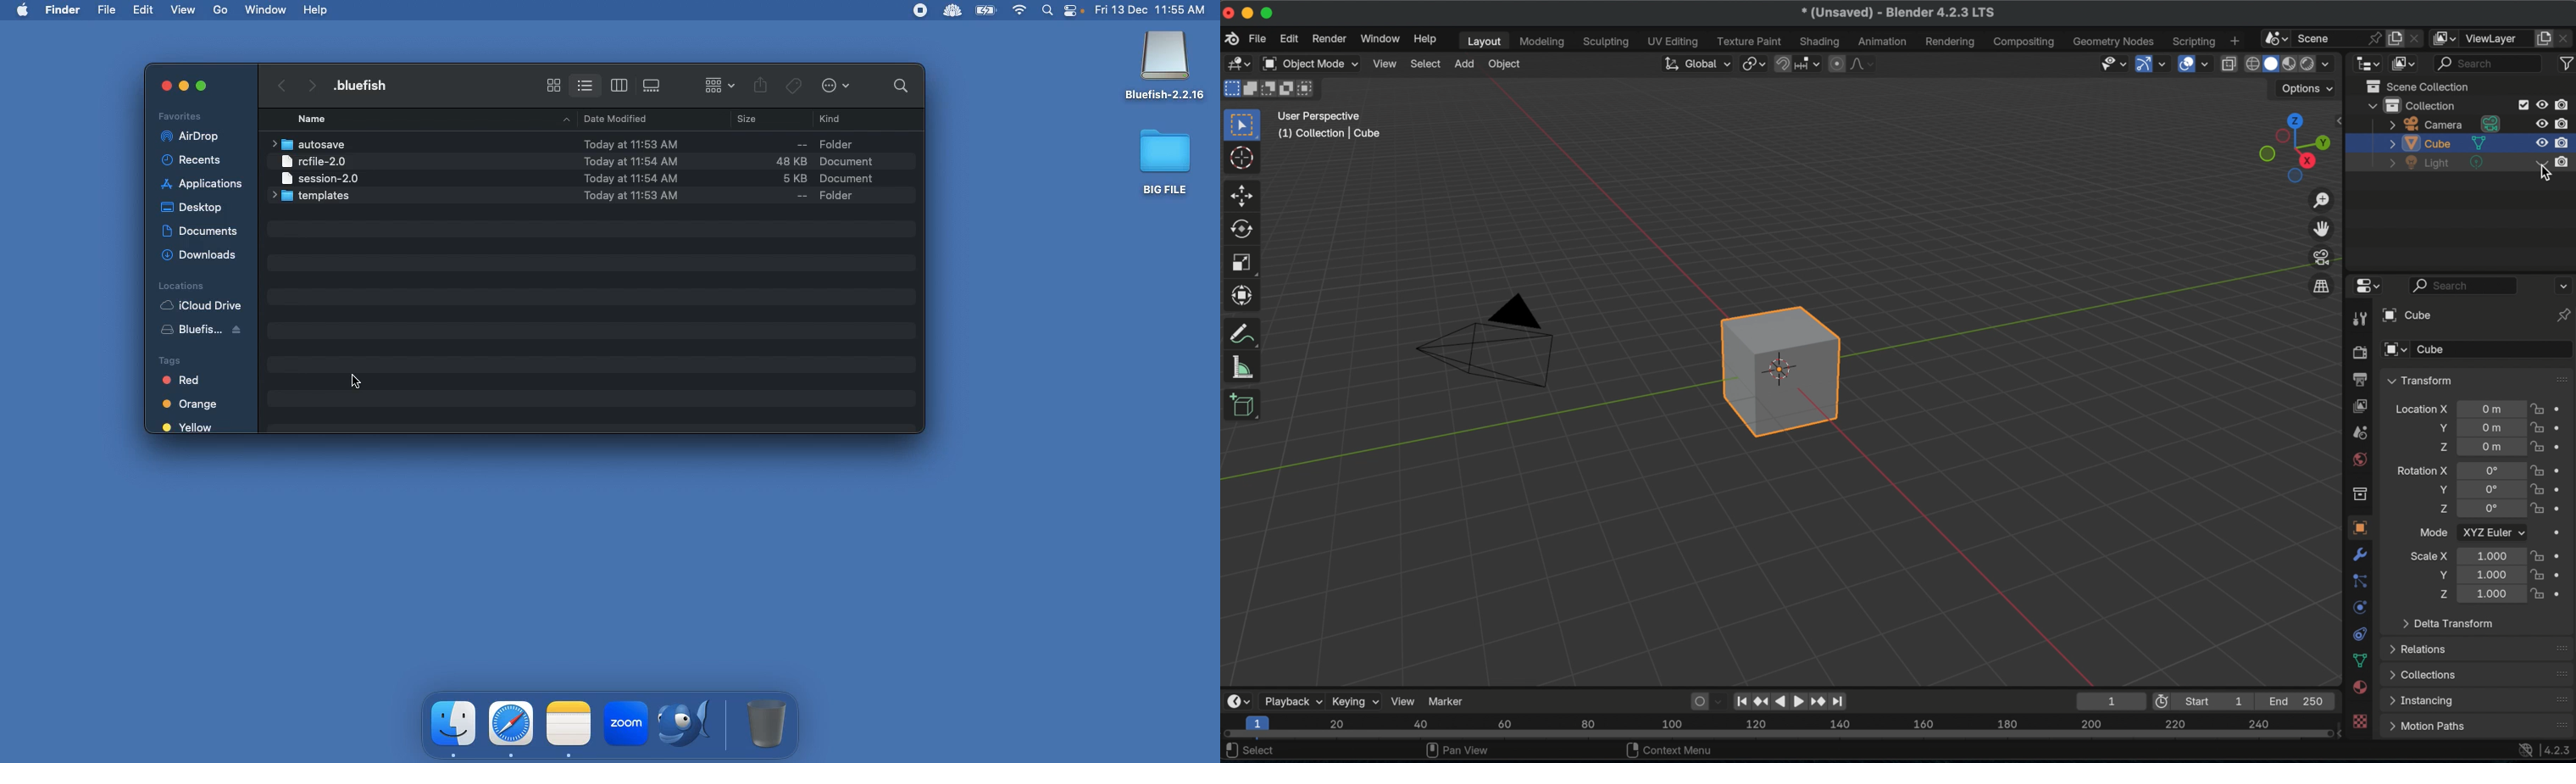 The image size is (2576, 784). Describe the element at coordinates (1818, 40) in the screenshot. I see `shading` at that location.